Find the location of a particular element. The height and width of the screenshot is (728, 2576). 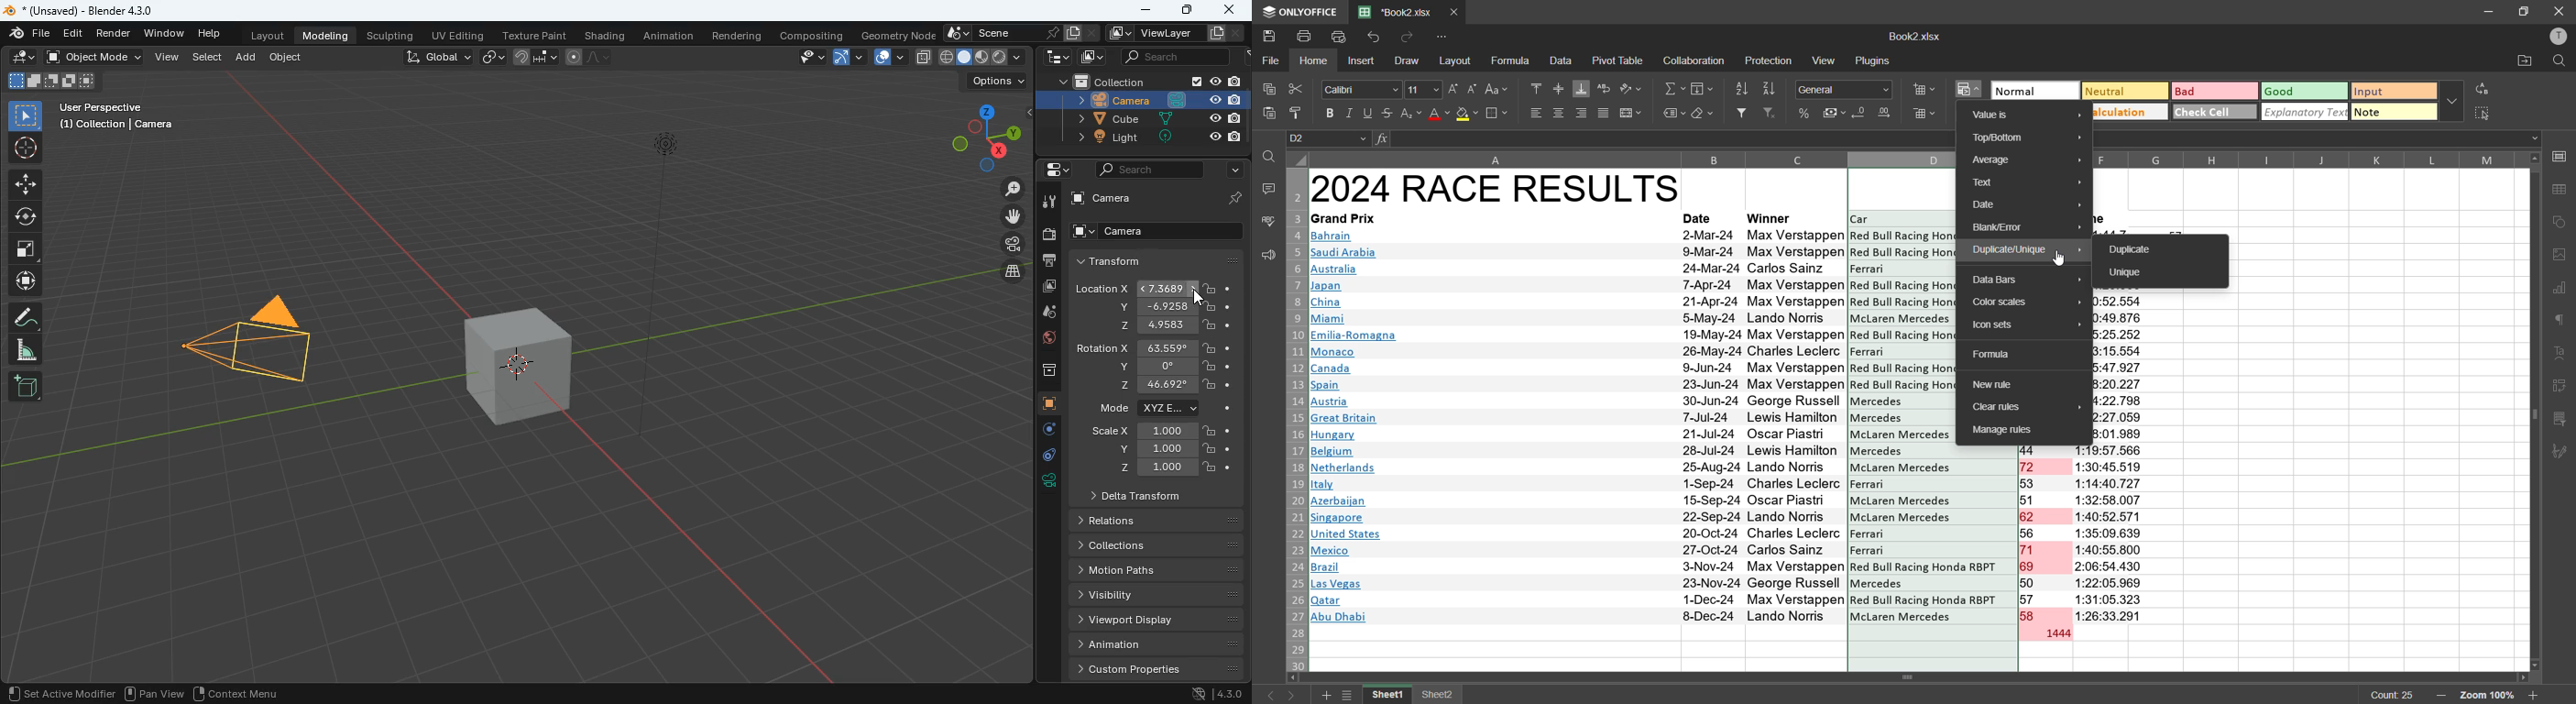

column names is located at coordinates (2306, 158).